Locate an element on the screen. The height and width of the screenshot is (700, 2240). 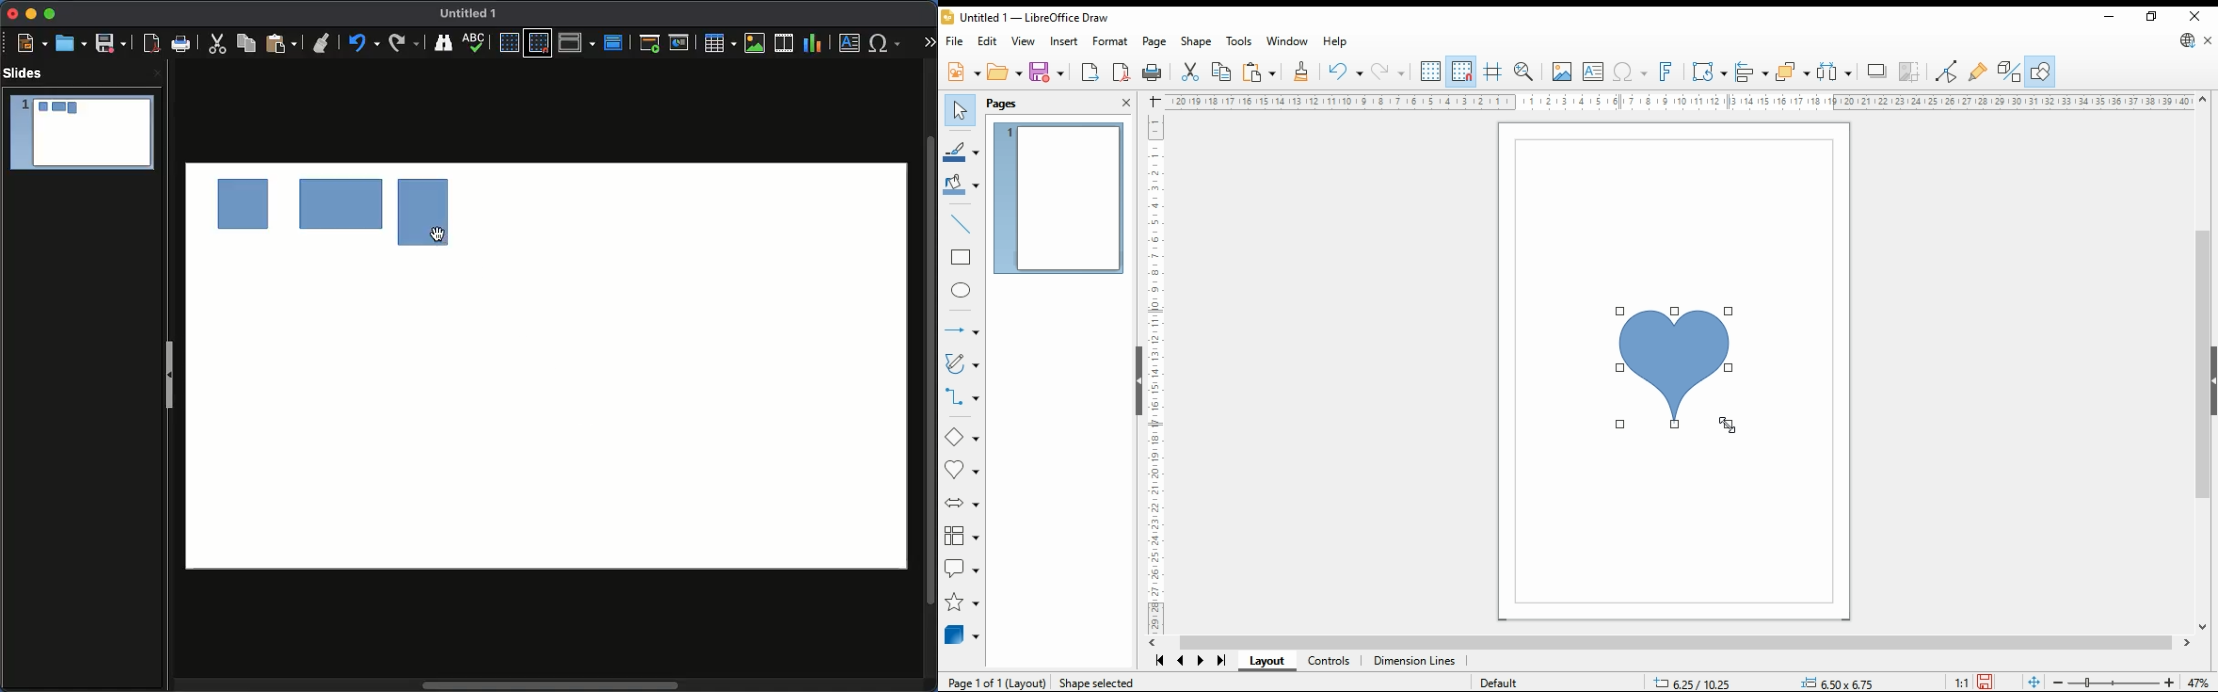
zoom slider is located at coordinates (2111, 681).